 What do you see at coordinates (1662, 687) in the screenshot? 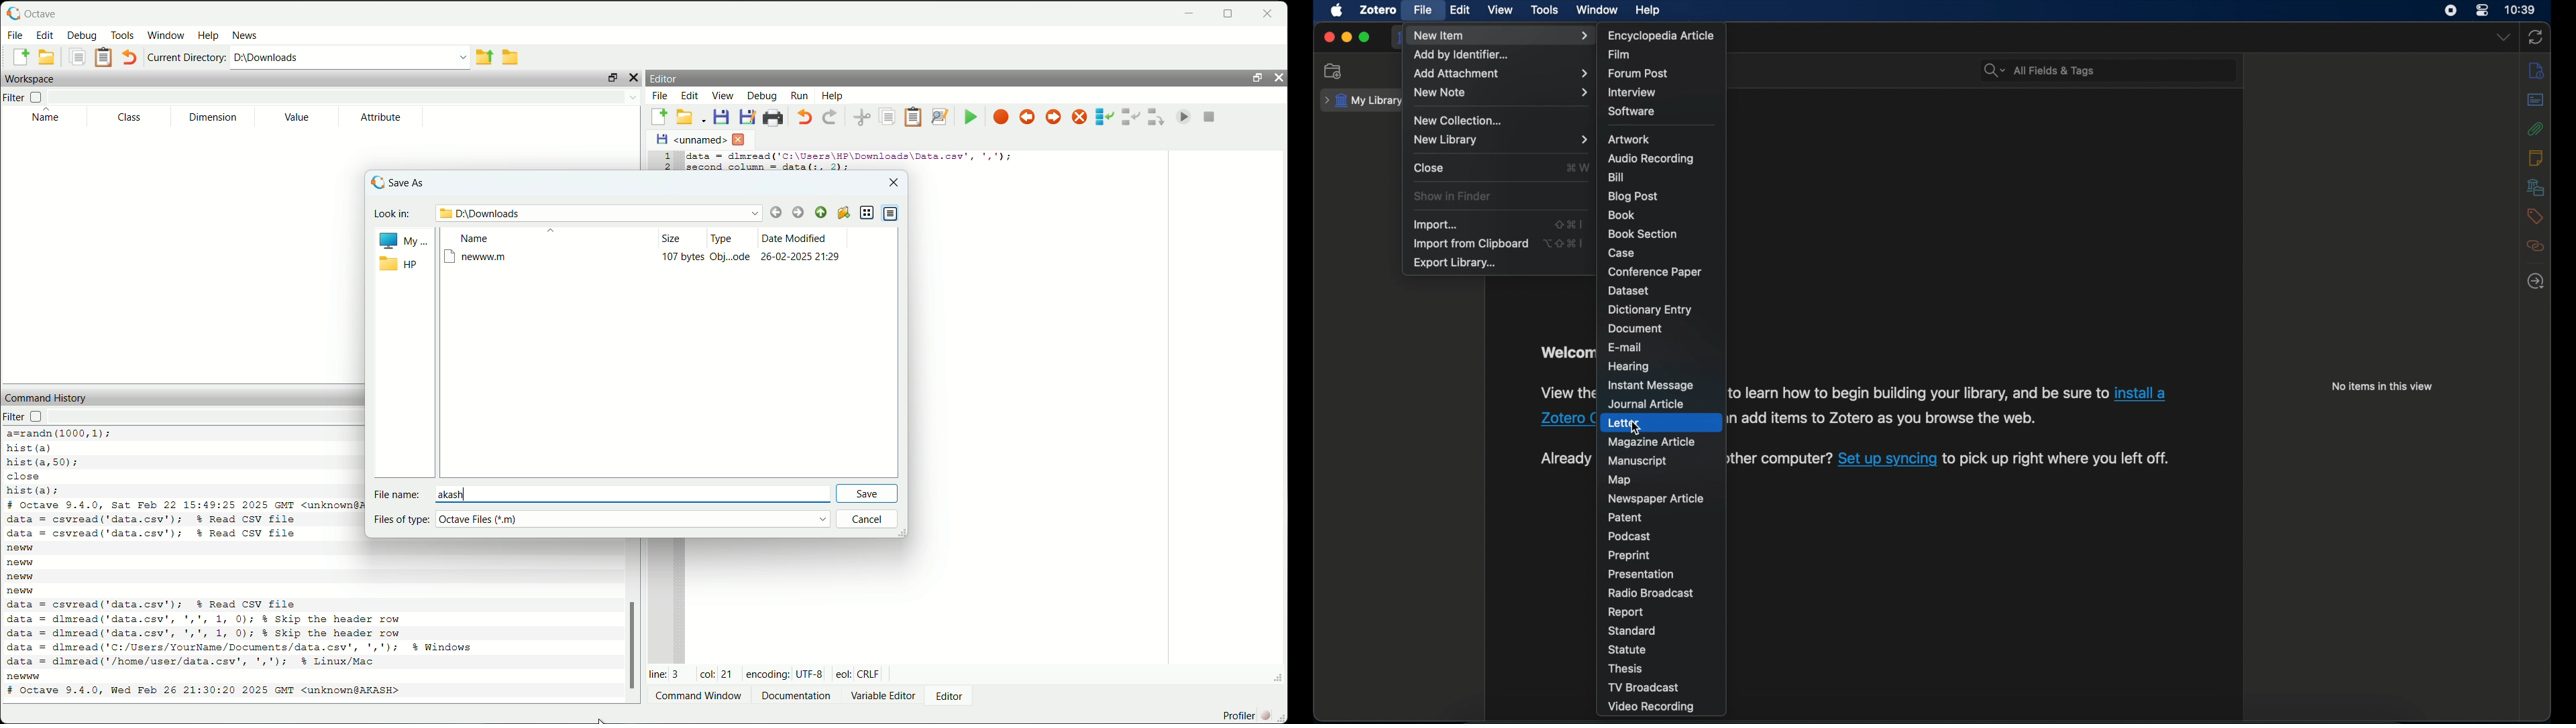
I see `tv broadcast` at bounding box center [1662, 687].